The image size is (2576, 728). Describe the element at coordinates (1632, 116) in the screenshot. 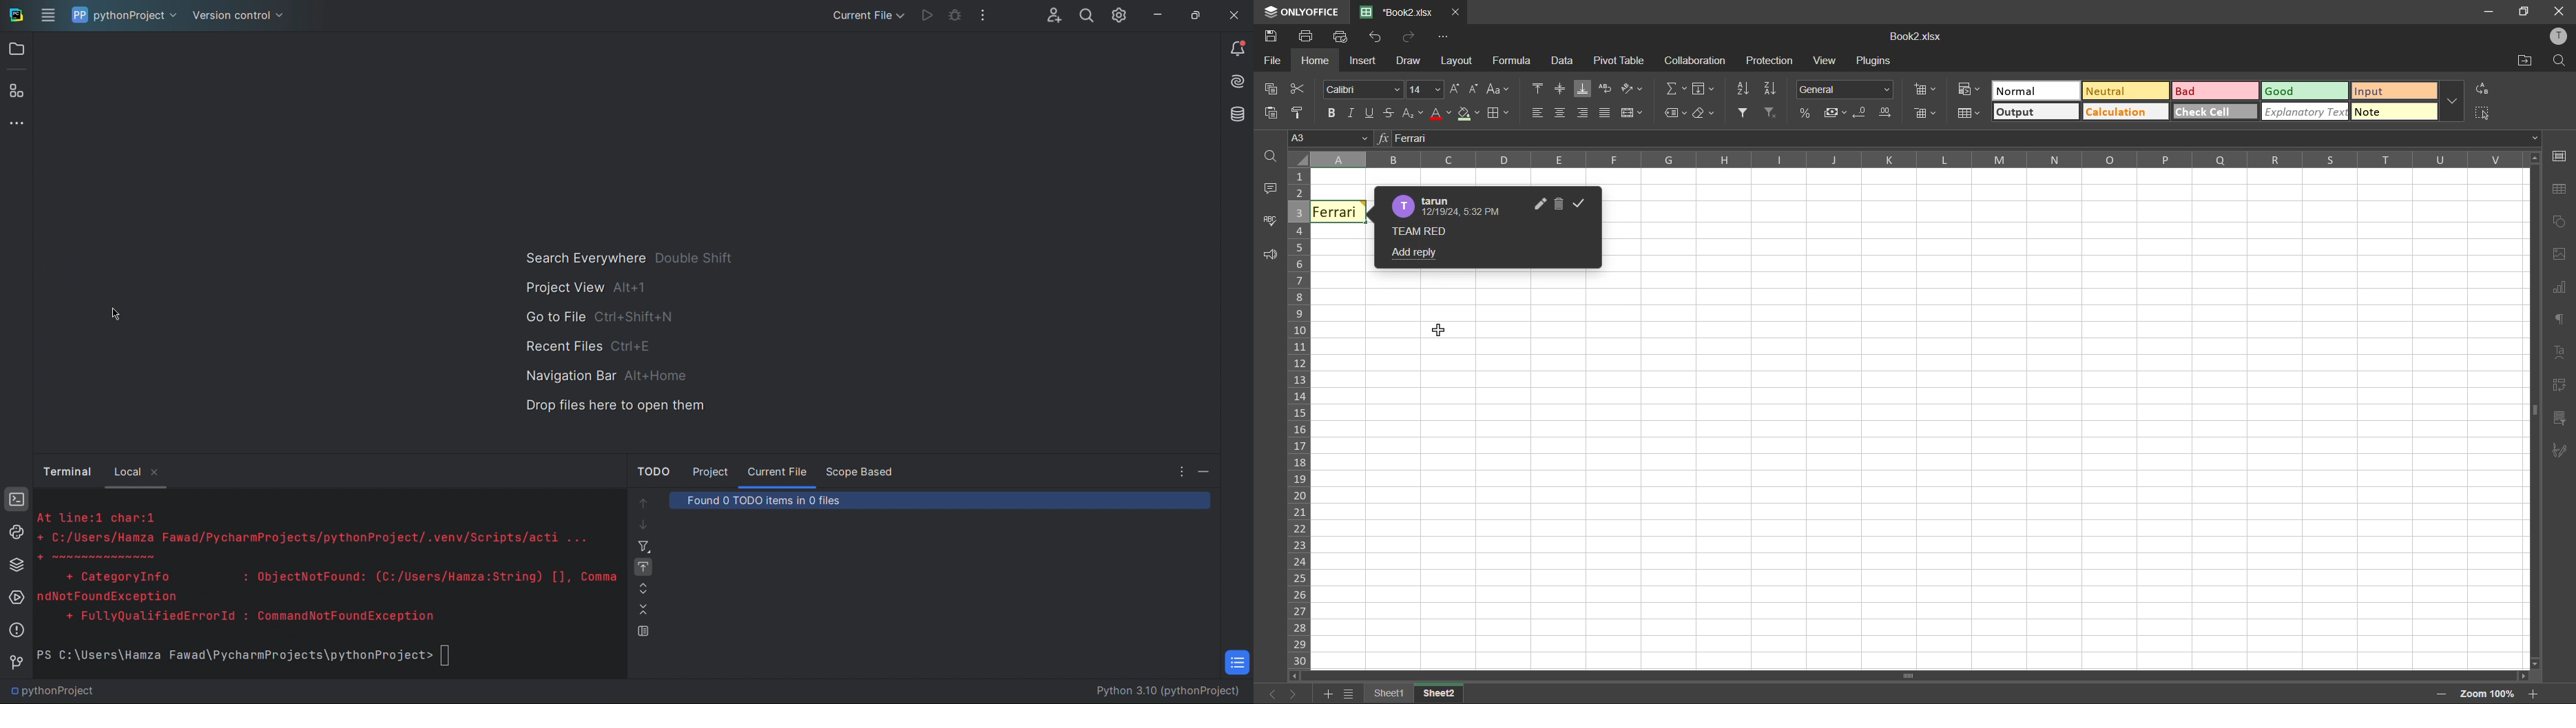

I see `merge and center` at that location.